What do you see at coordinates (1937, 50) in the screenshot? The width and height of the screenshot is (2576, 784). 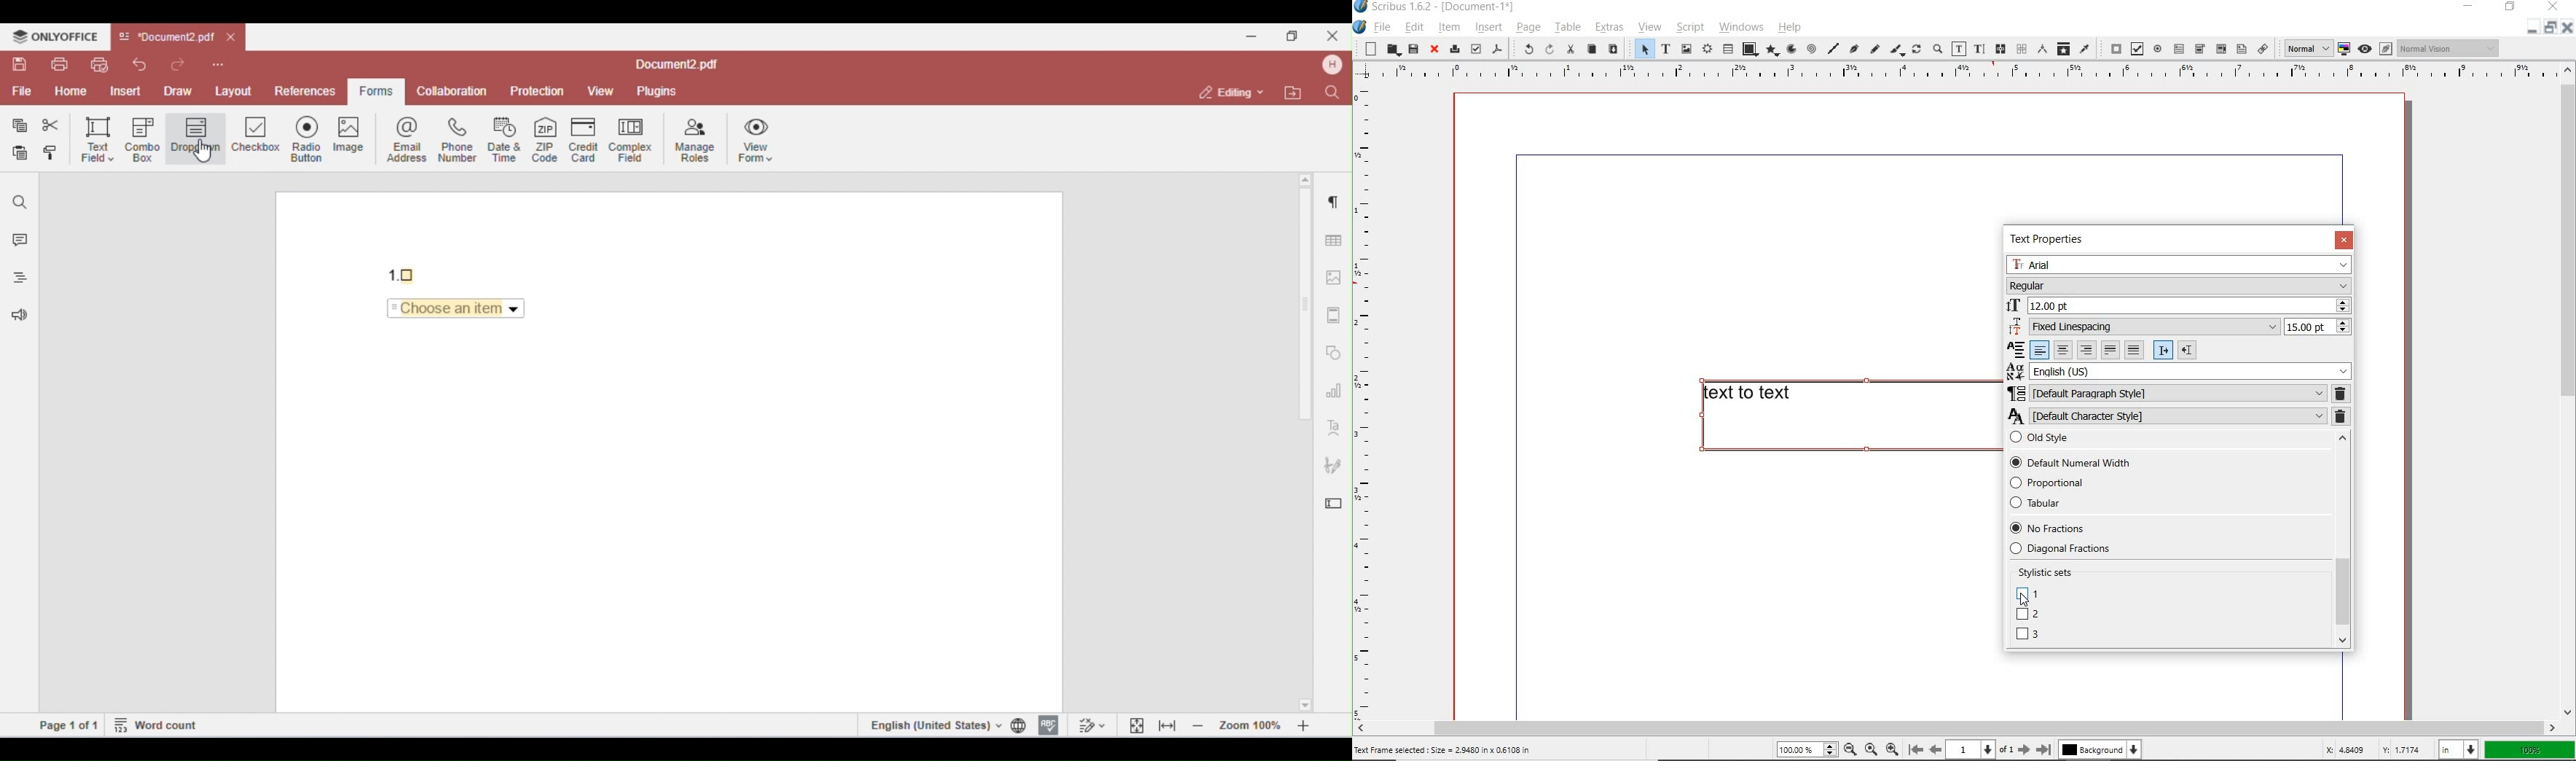 I see `zoom in or zoom out` at bounding box center [1937, 50].